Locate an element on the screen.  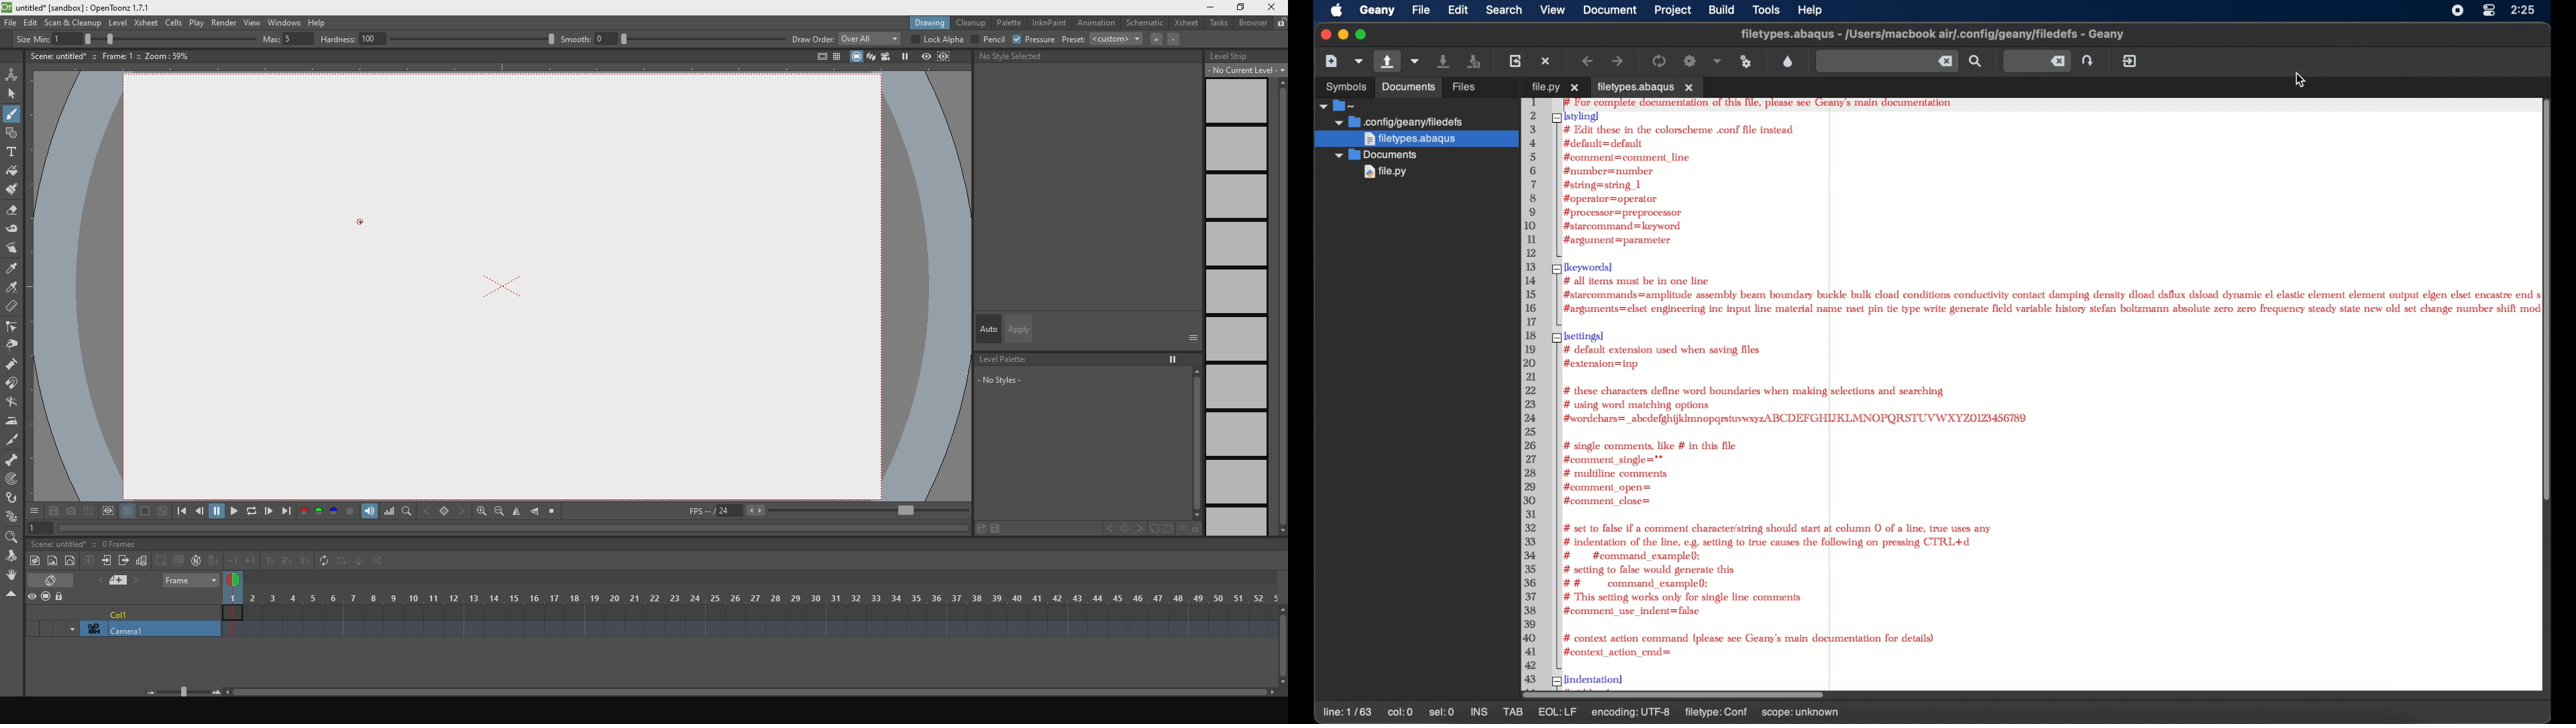
apple icon is located at coordinates (1337, 11).